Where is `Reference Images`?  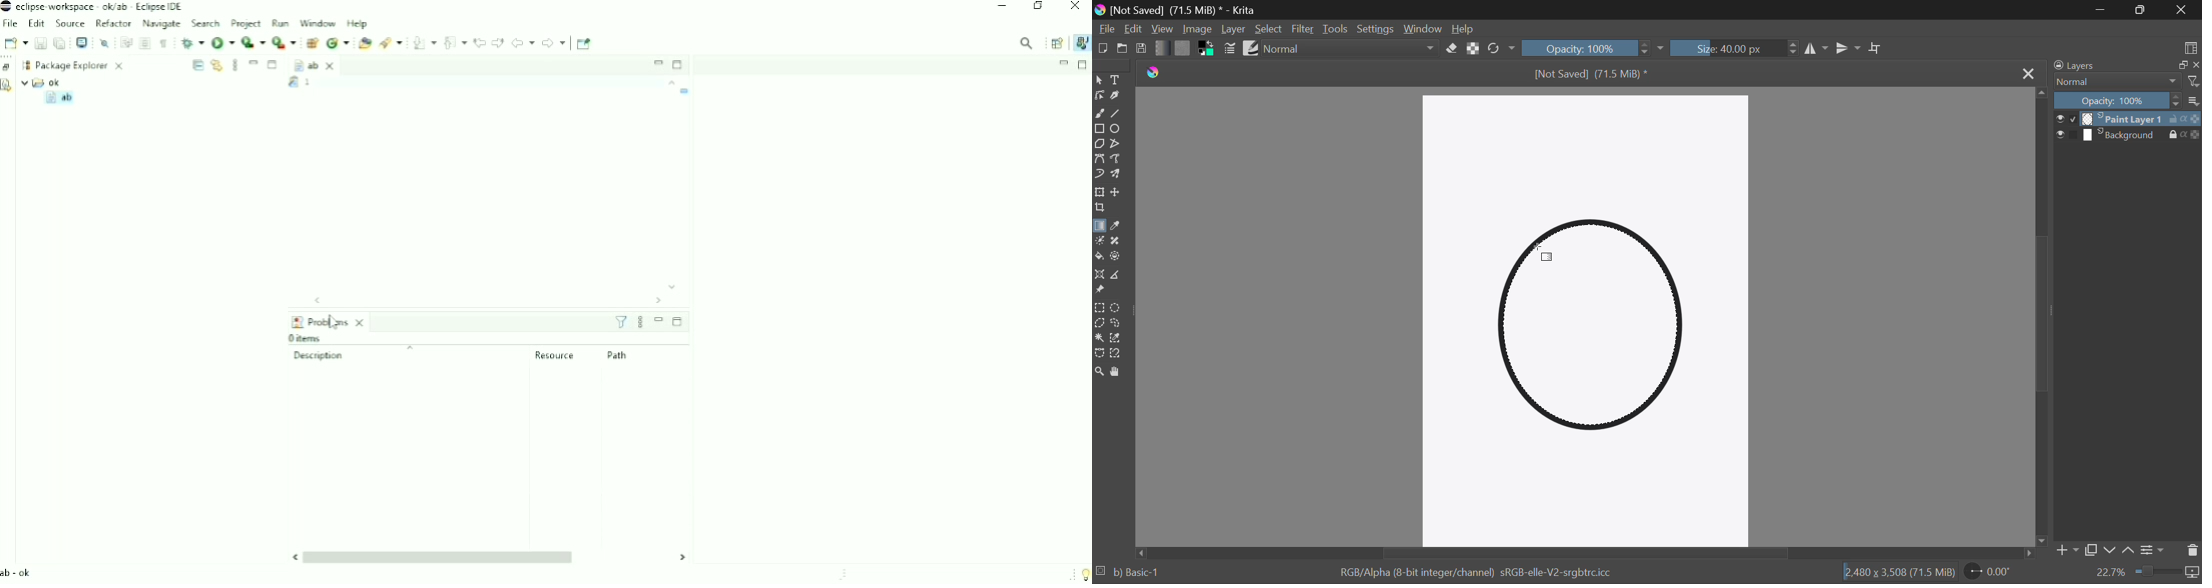 Reference Images is located at coordinates (1100, 291).